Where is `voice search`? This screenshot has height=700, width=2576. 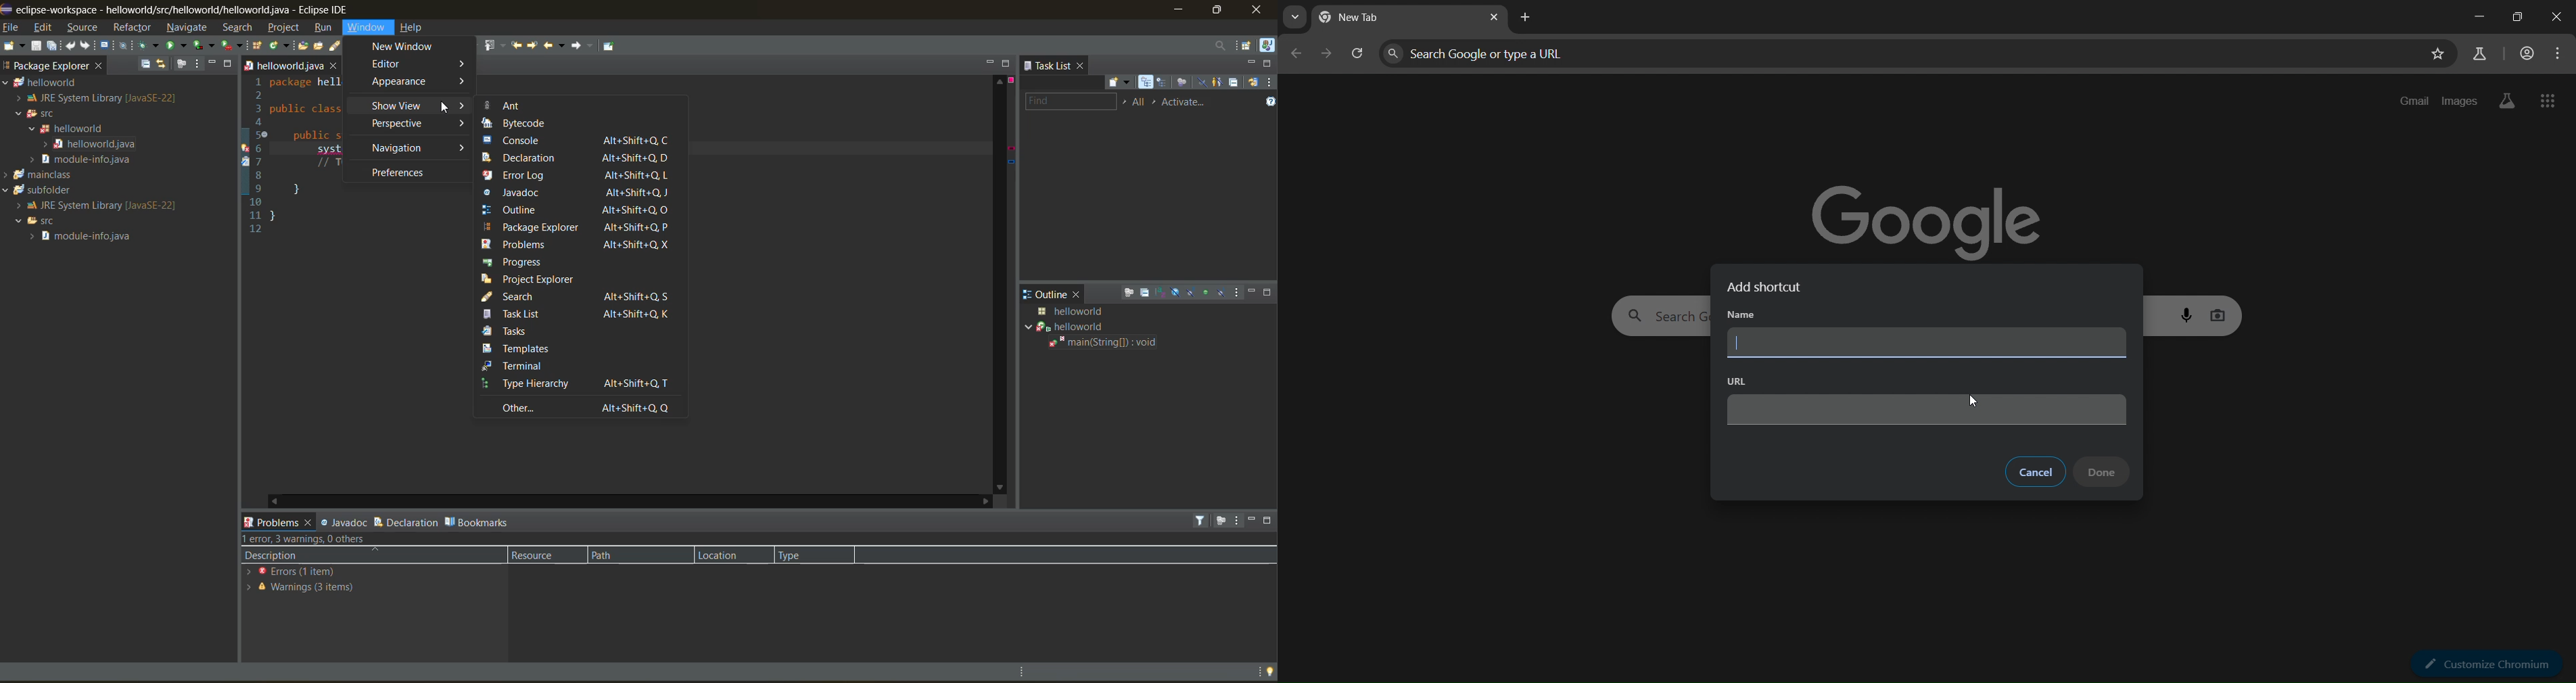
voice search is located at coordinates (2188, 314).